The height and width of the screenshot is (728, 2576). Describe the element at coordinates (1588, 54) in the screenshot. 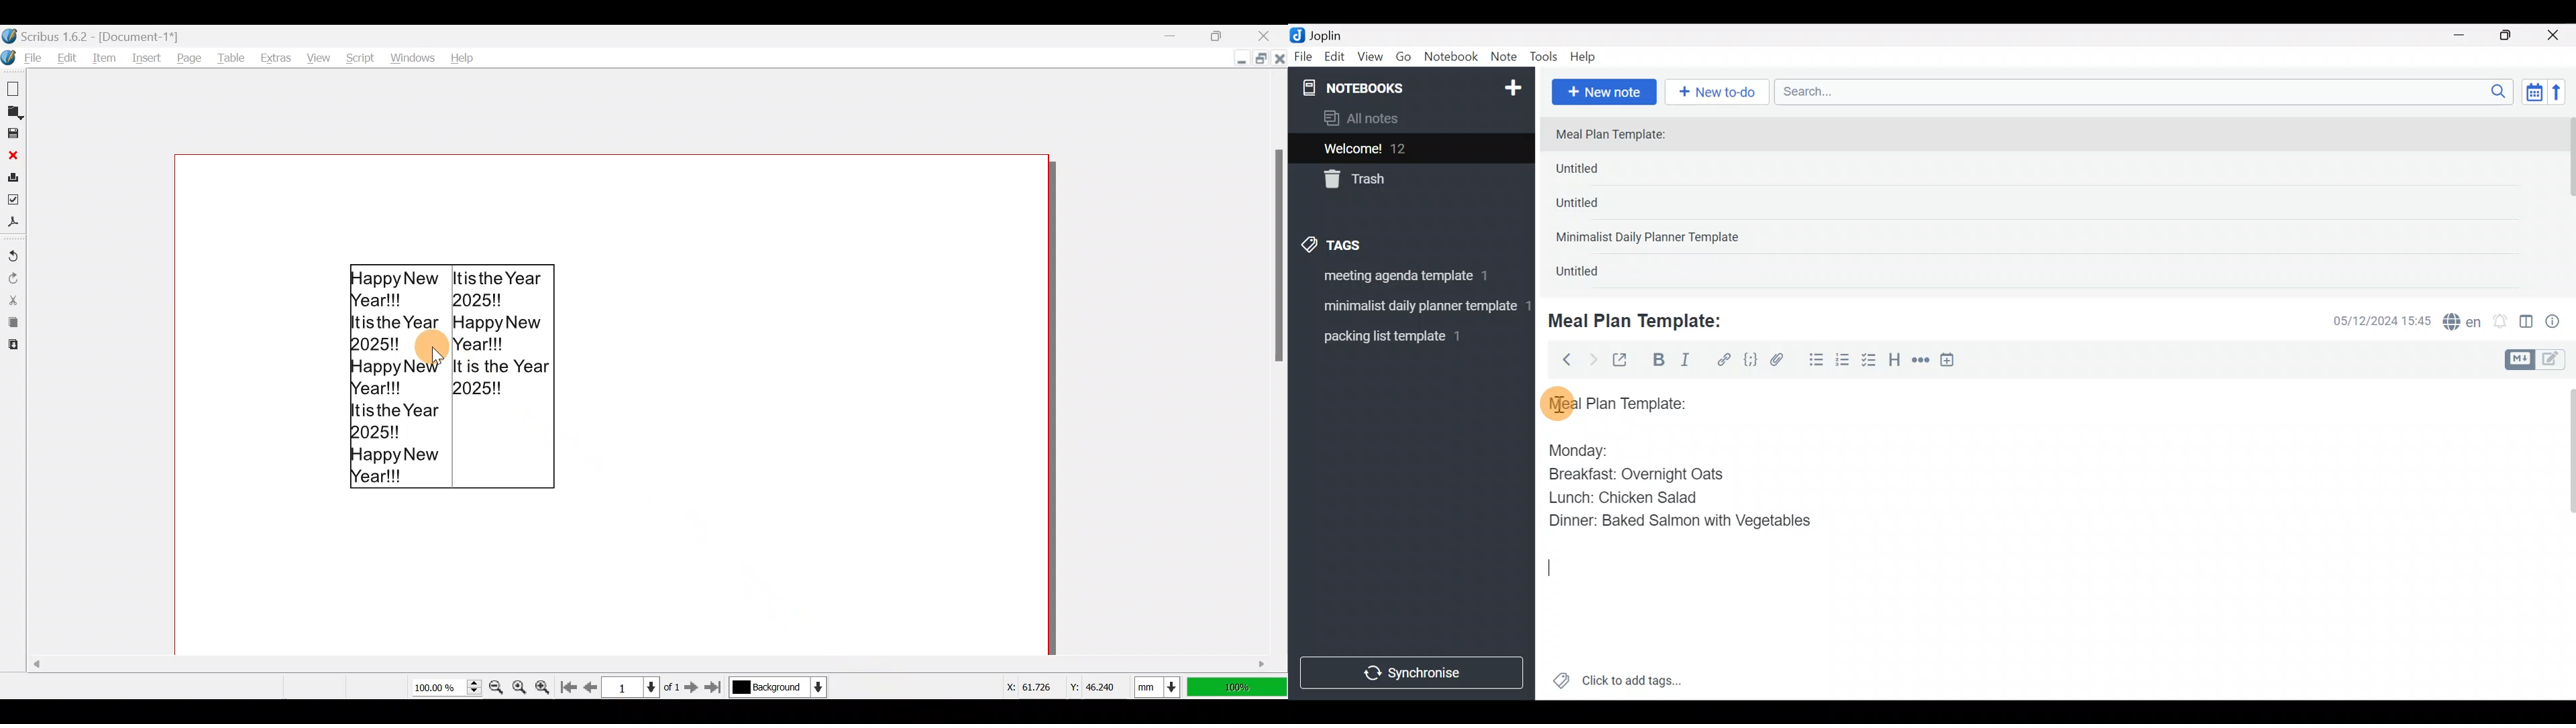

I see `Help` at that location.